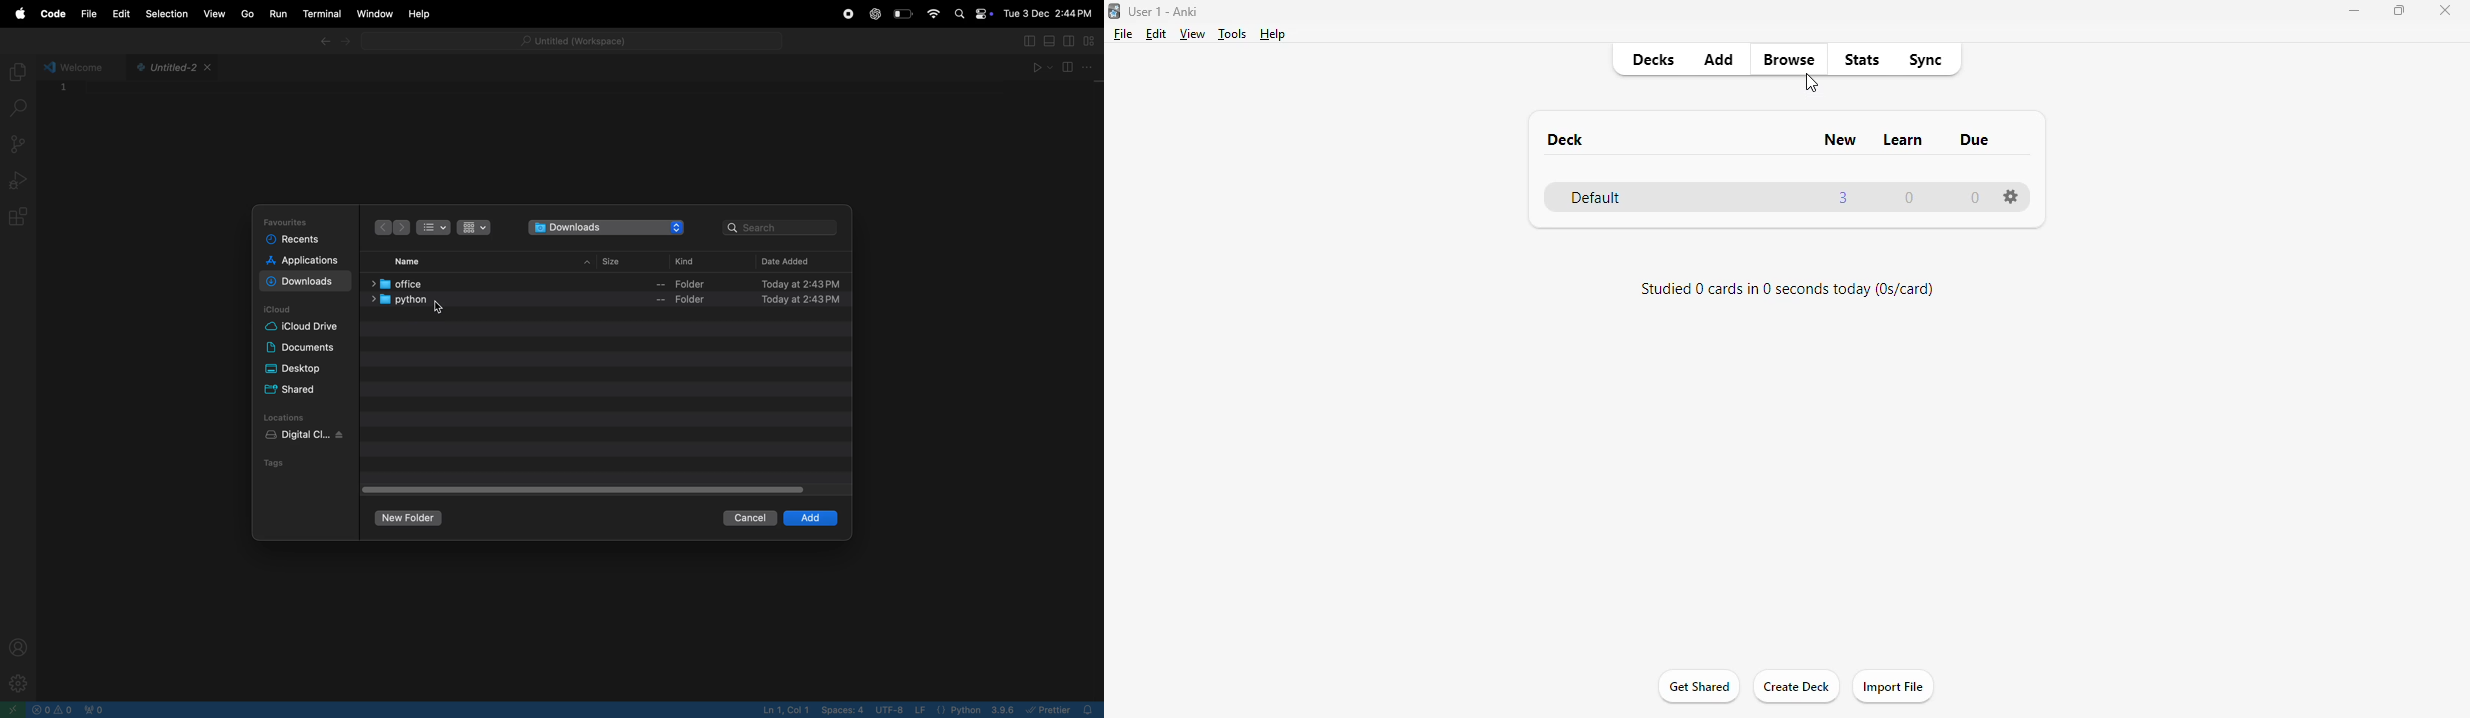  I want to click on welcome, so click(77, 67).